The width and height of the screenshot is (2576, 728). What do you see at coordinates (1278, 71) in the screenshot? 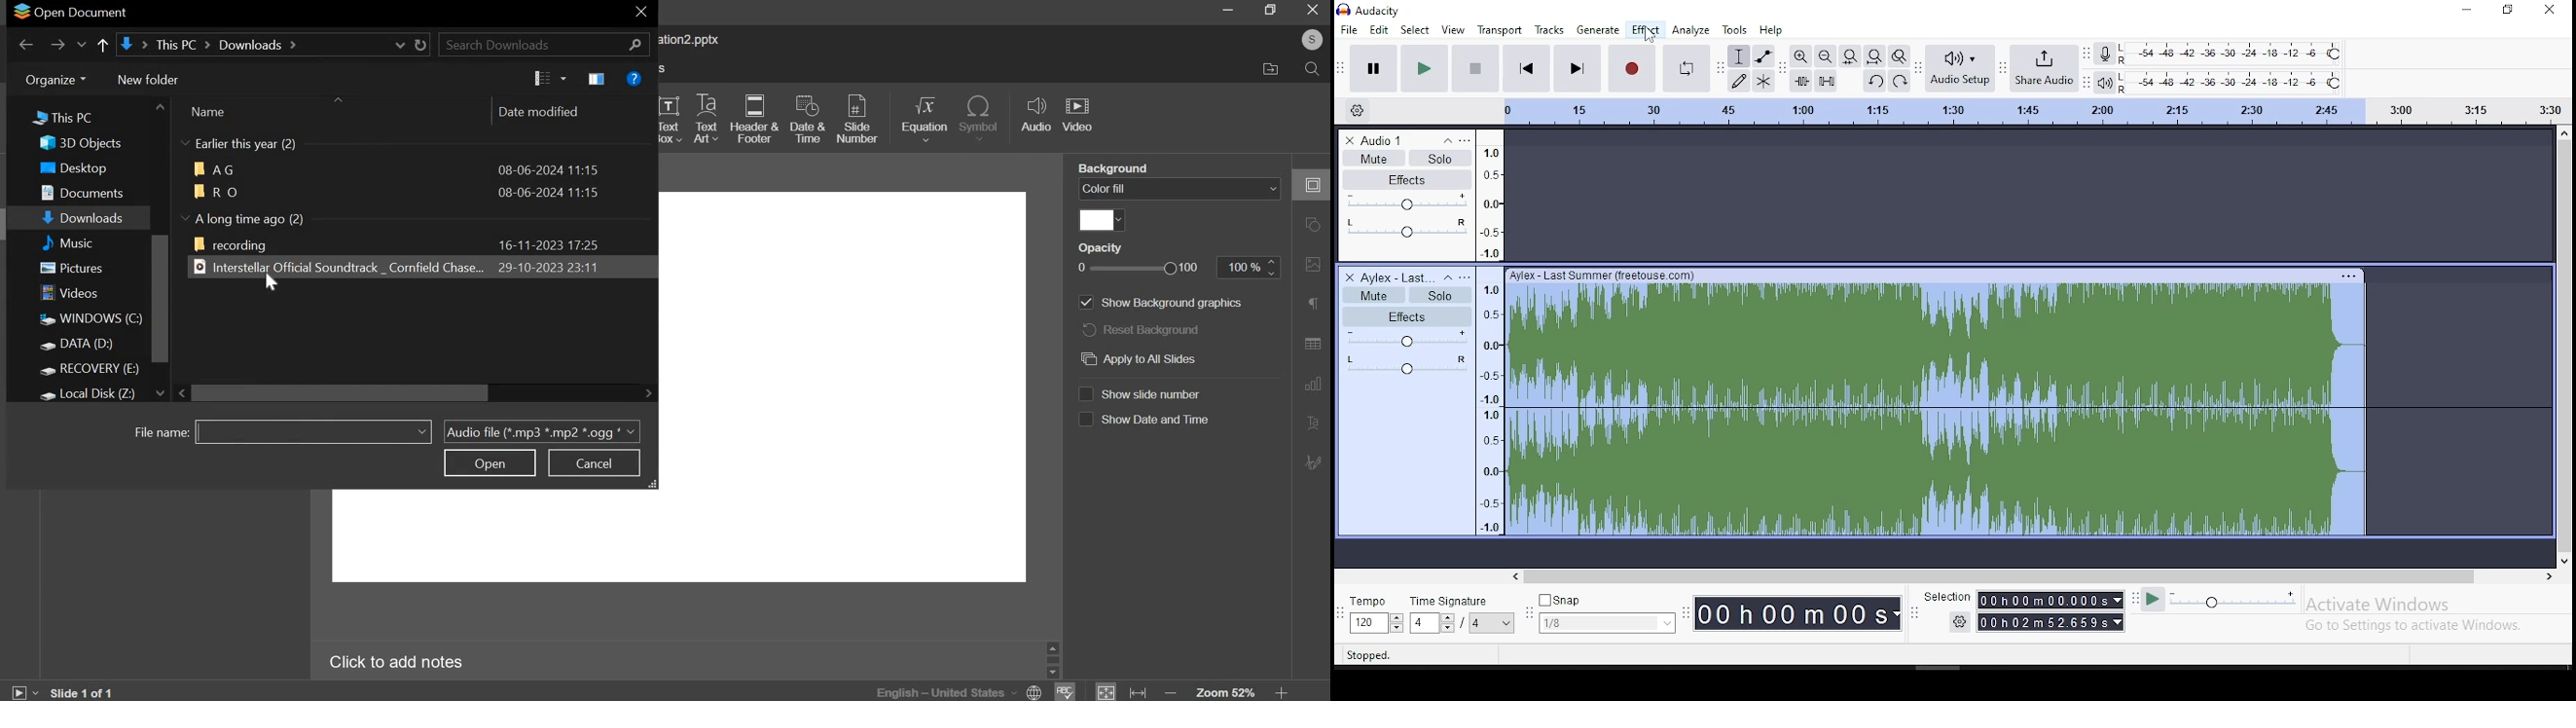
I see `file location` at bounding box center [1278, 71].